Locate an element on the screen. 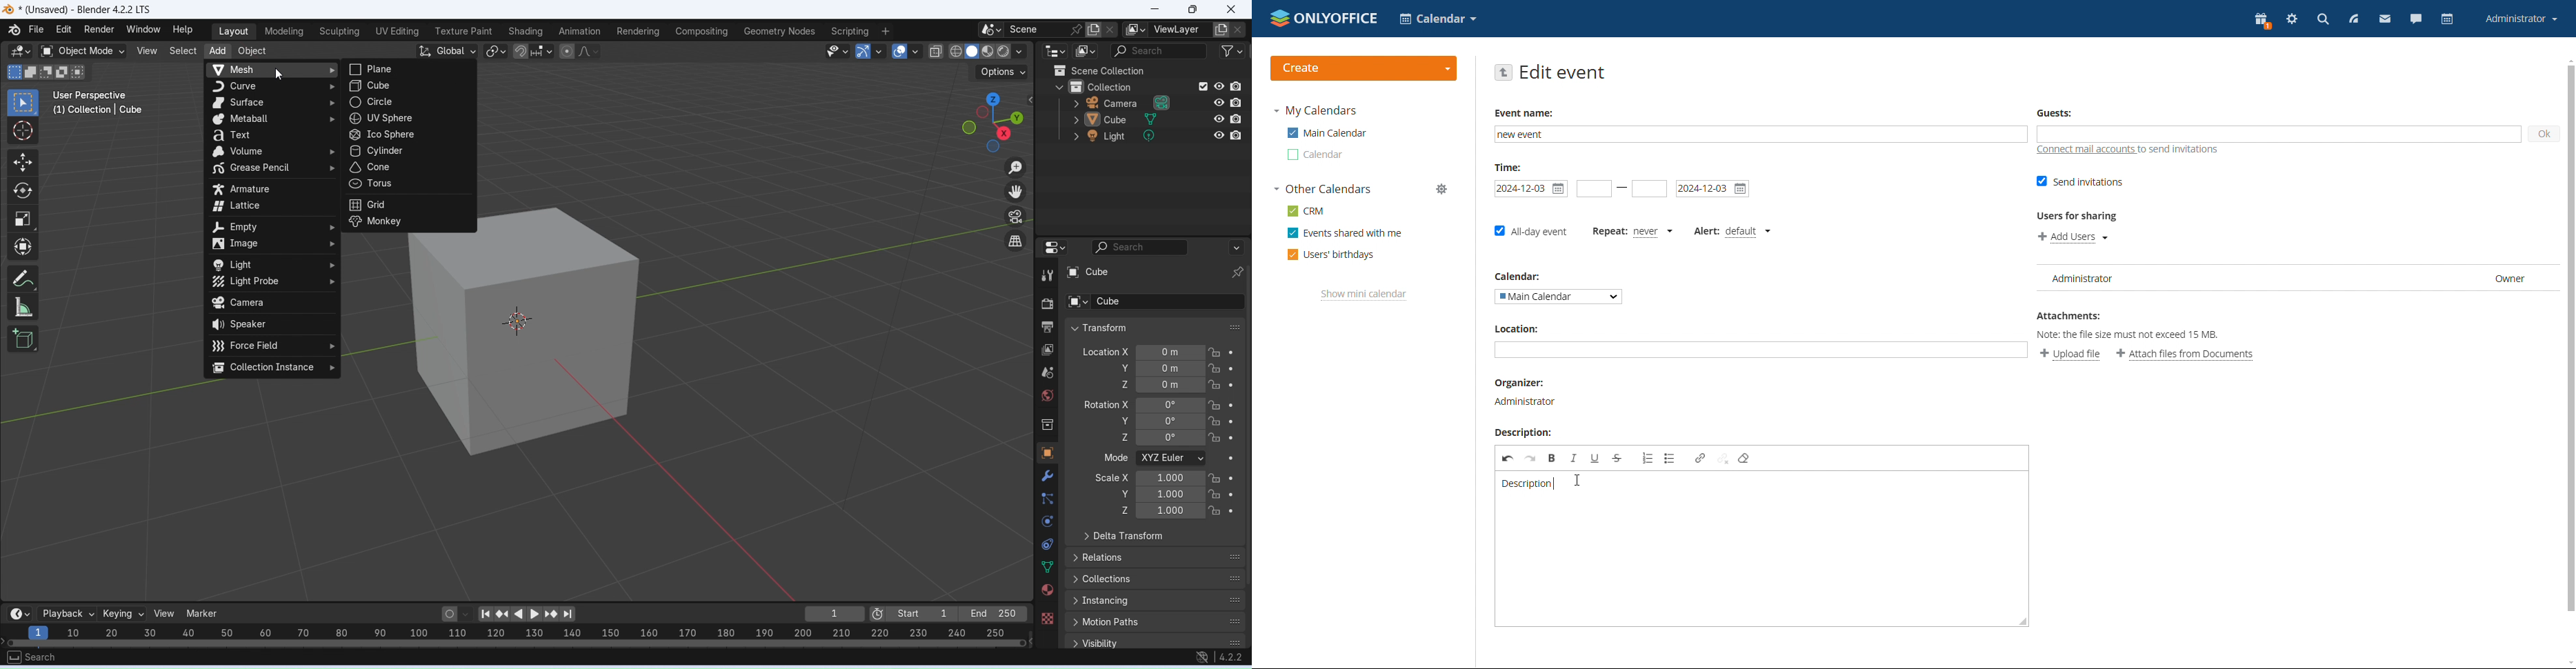 The width and height of the screenshot is (2576, 672). Show overlays is located at coordinates (906, 52).